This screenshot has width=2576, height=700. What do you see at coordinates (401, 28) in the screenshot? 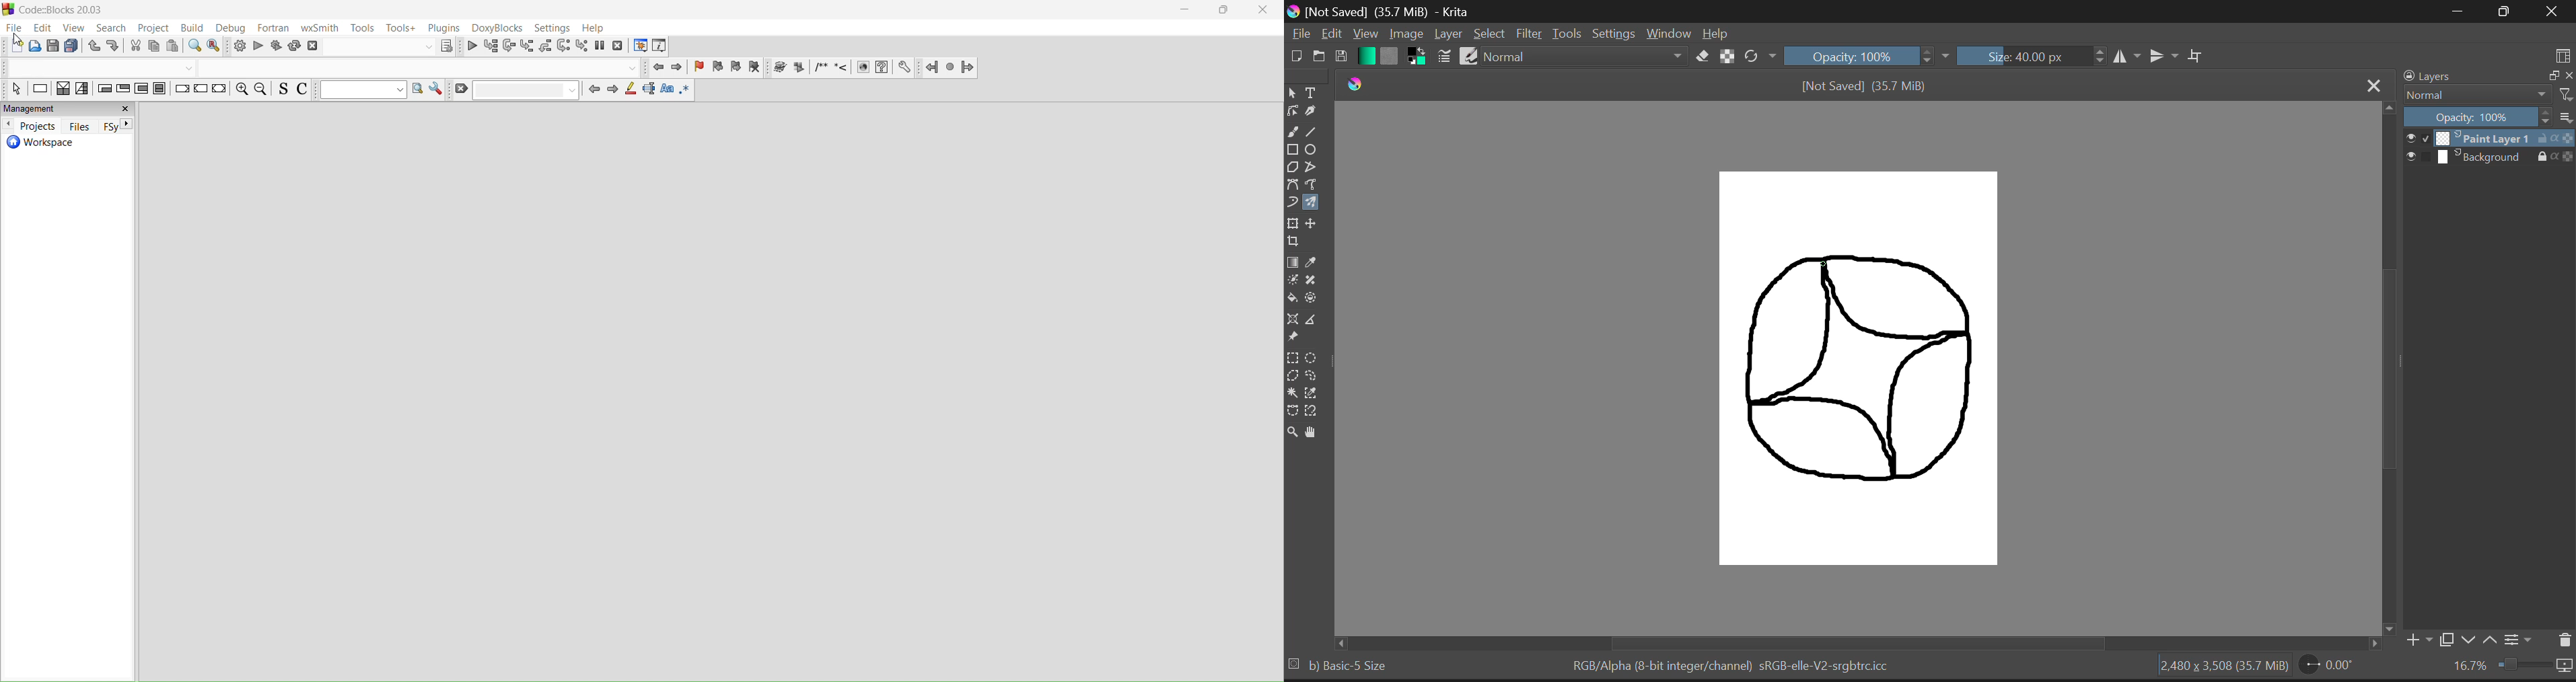
I see `tools+` at bounding box center [401, 28].